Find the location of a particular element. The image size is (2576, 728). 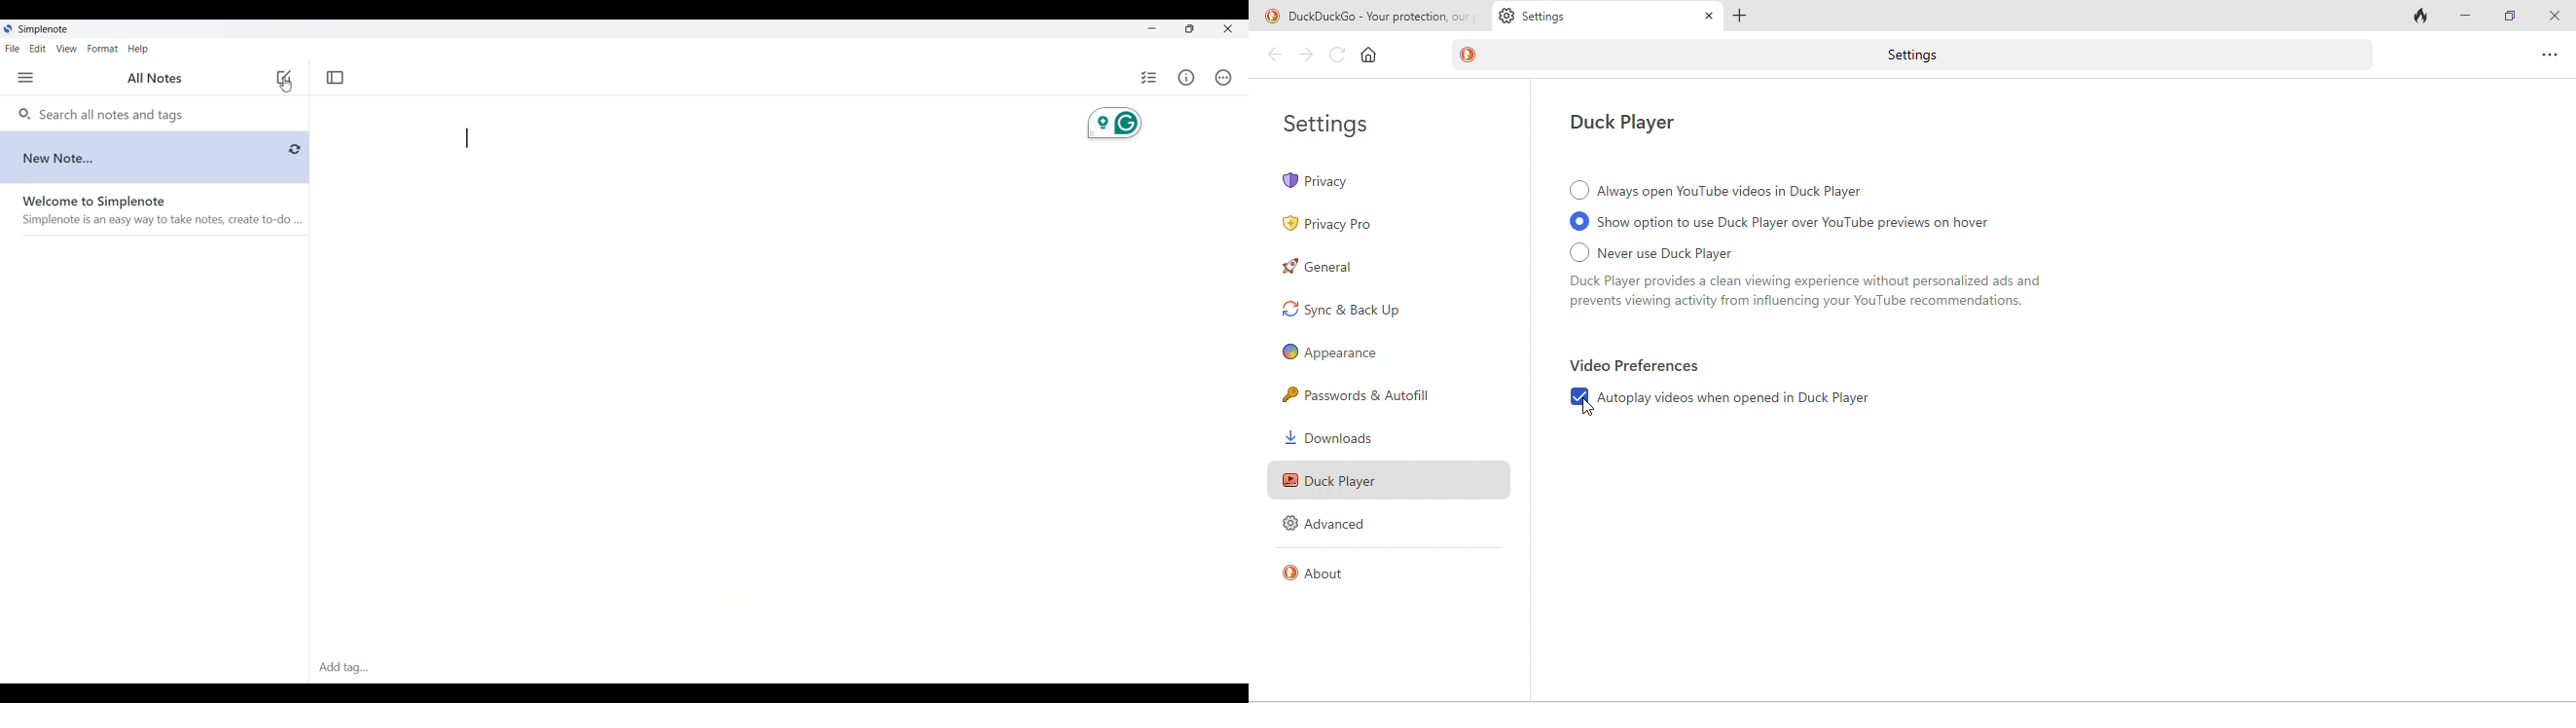

Cursor position unchanged after clicking on New Note is located at coordinates (286, 85).